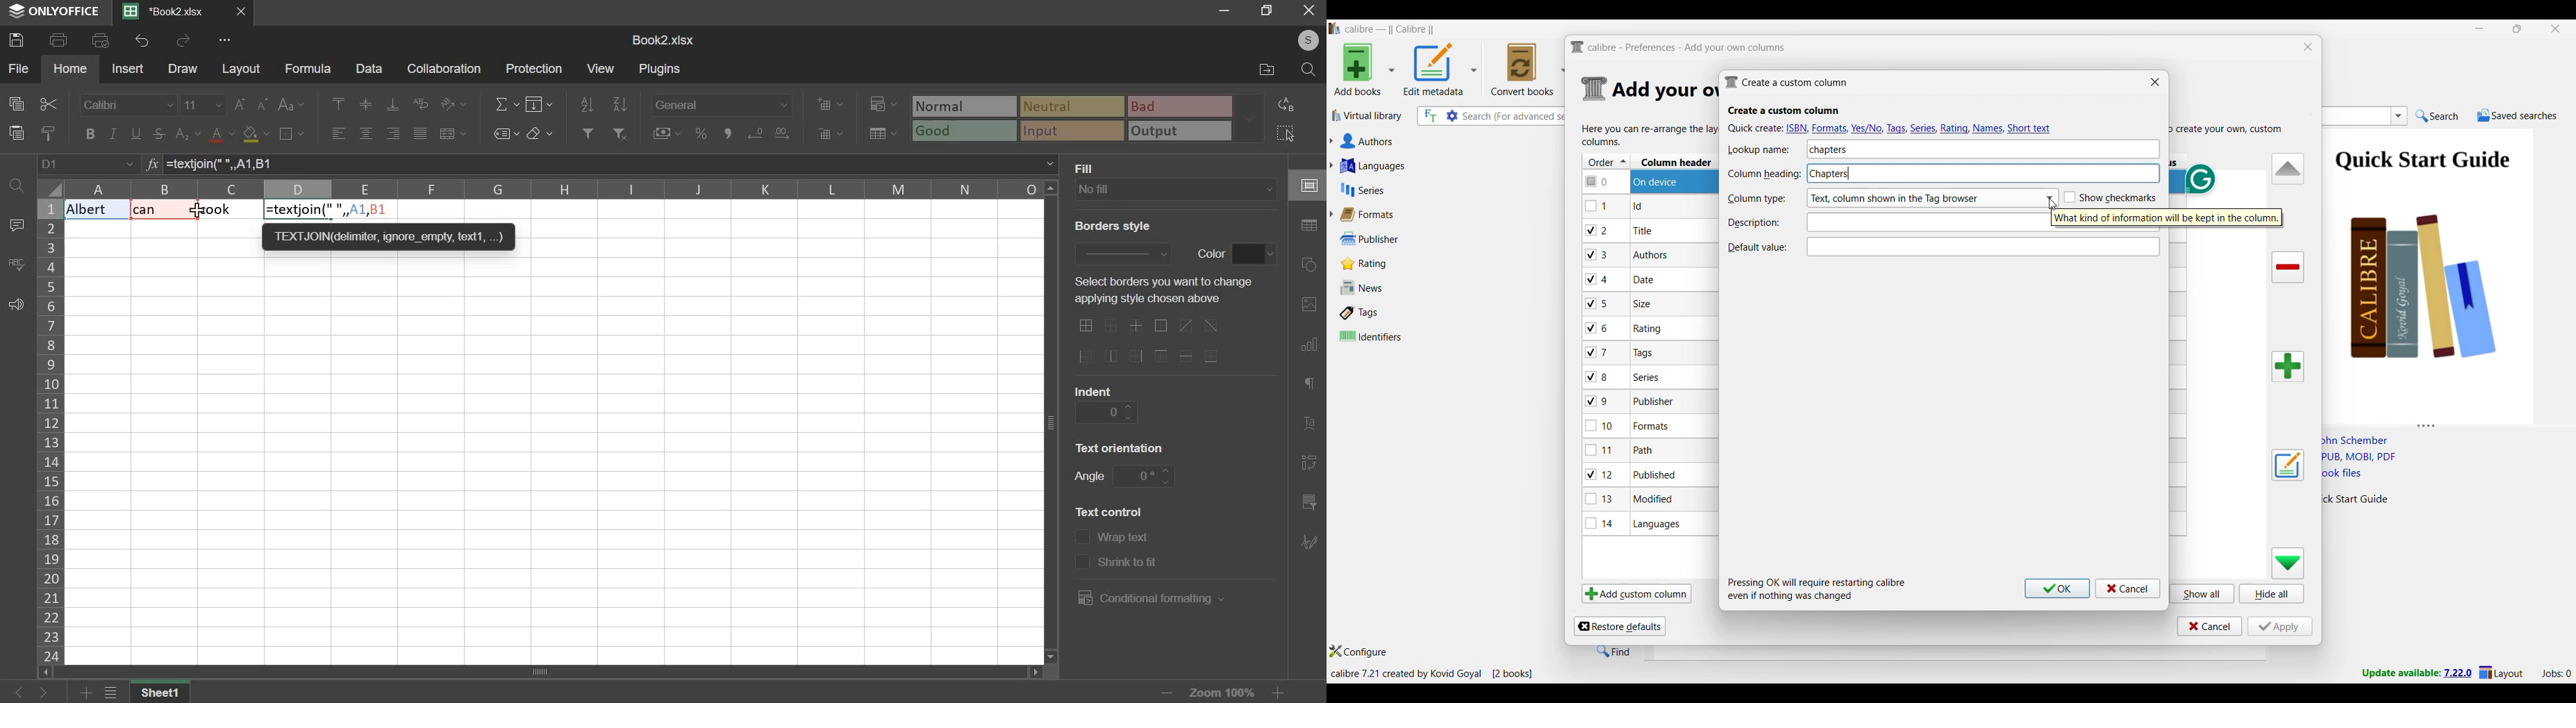 This screenshot has width=2576, height=728. Describe the element at coordinates (158, 133) in the screenshot. I see `strikethrough` at that location.